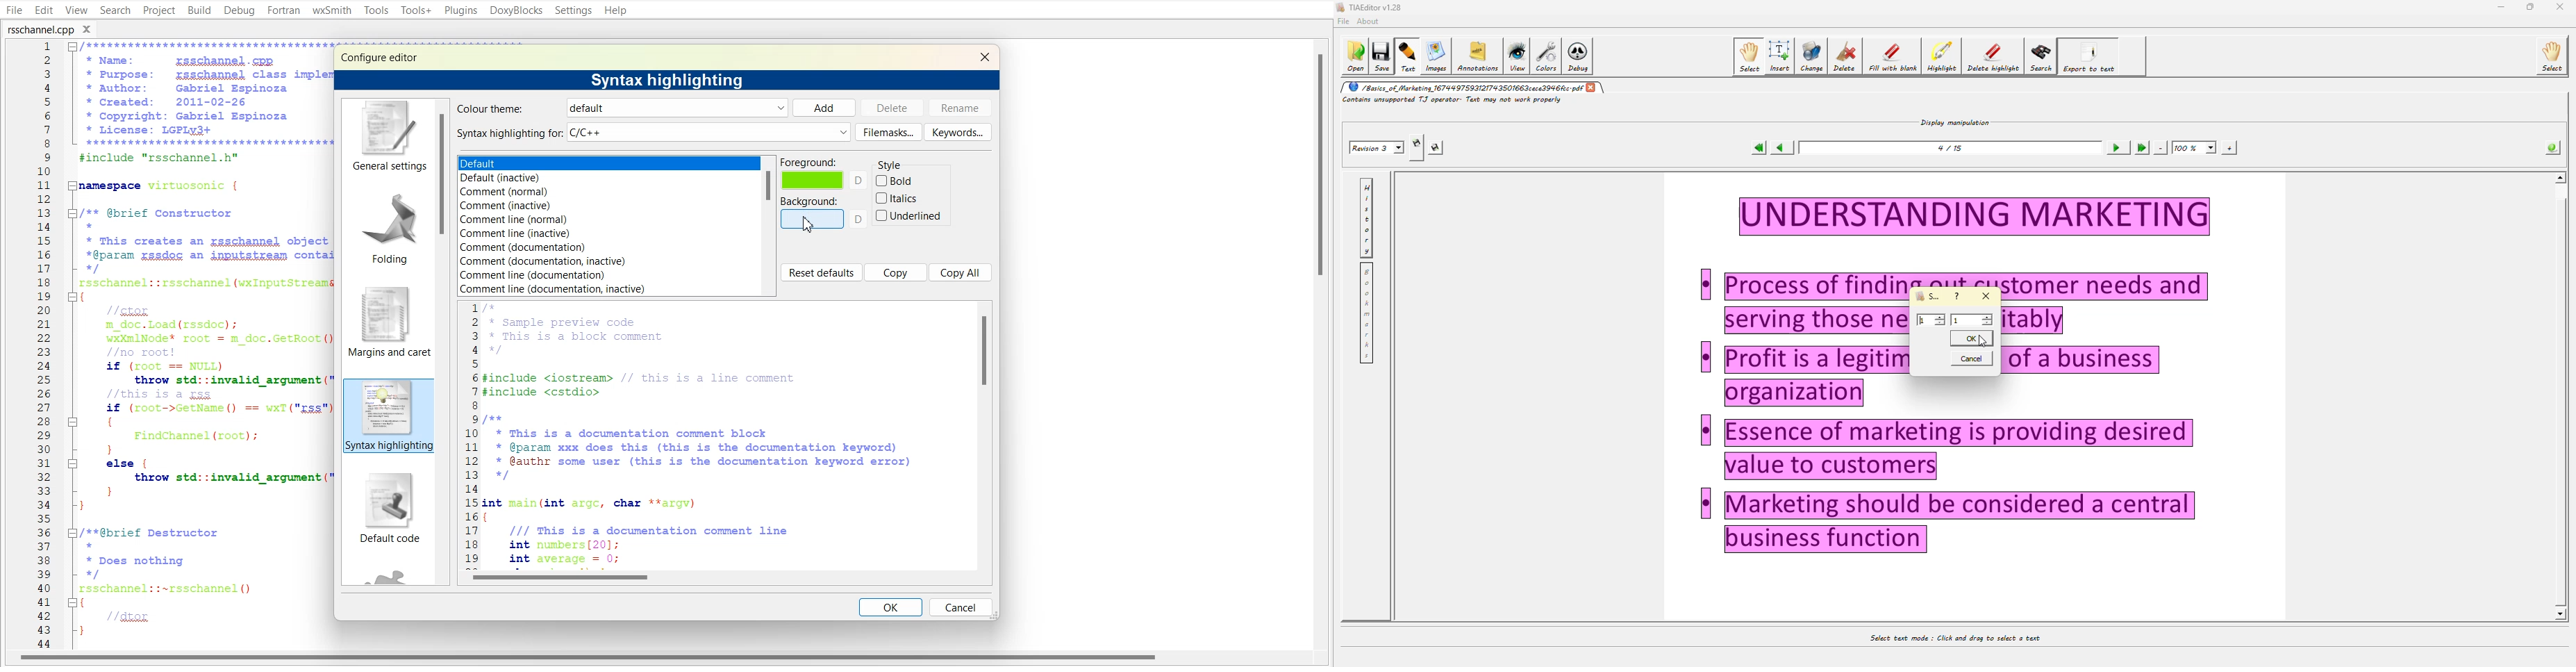  What do you see at coordinates (515, 10) in the screenshot?
I see `DoxyBlocks` at bounding box center [515, 10].